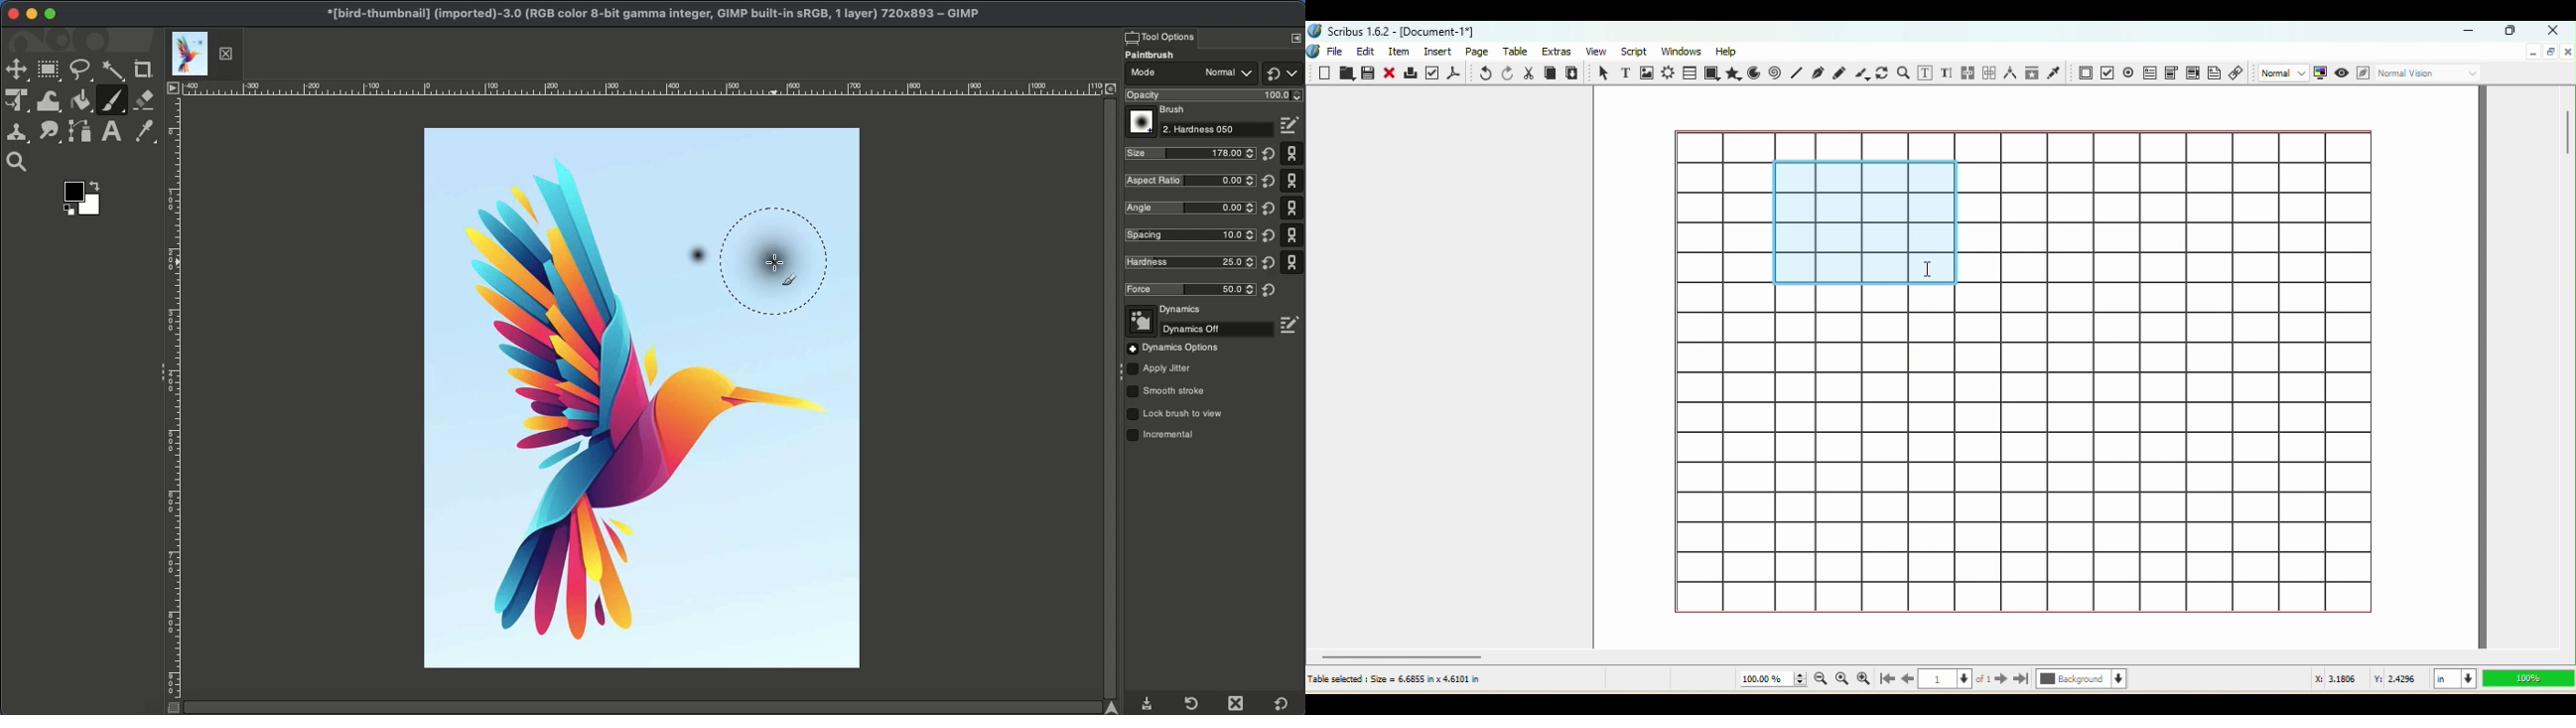  What do you see at coordinates (1391, 72) in the screenshot?
I see `Close` at bounding box center [1391, 72].